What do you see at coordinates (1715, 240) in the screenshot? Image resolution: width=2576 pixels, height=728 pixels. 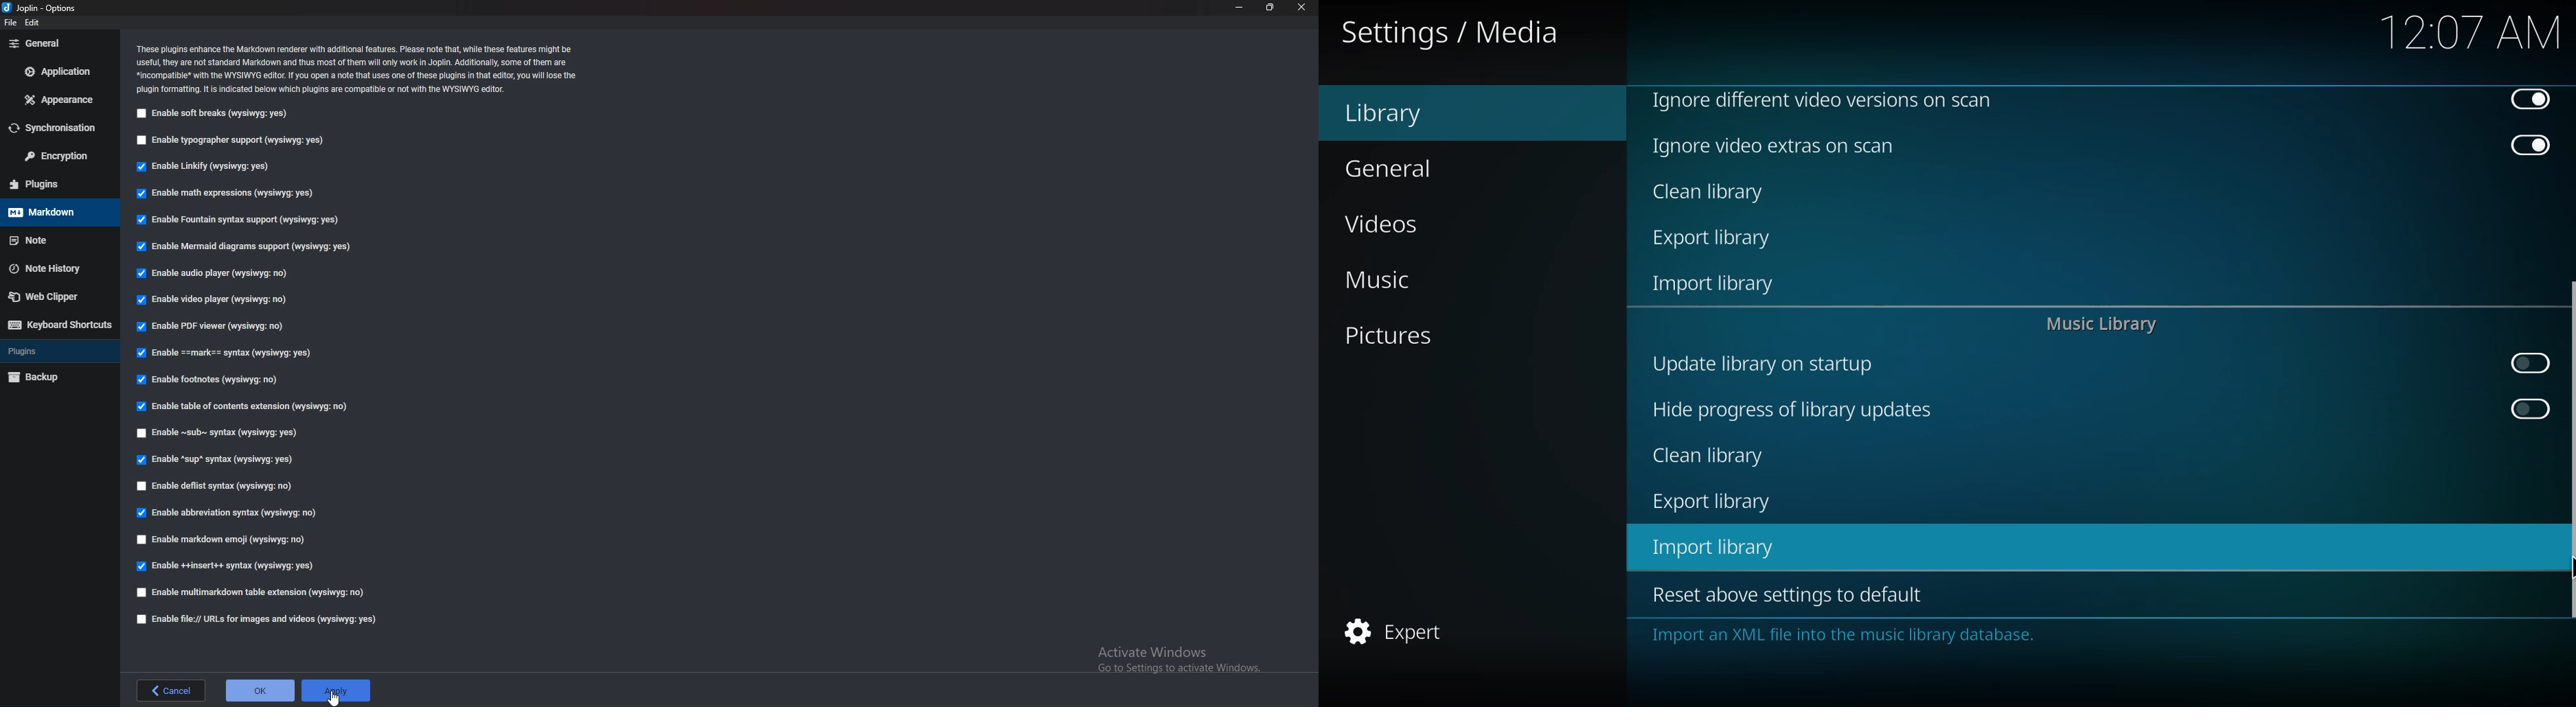 I see `export` at bounding box center [1715, 240].